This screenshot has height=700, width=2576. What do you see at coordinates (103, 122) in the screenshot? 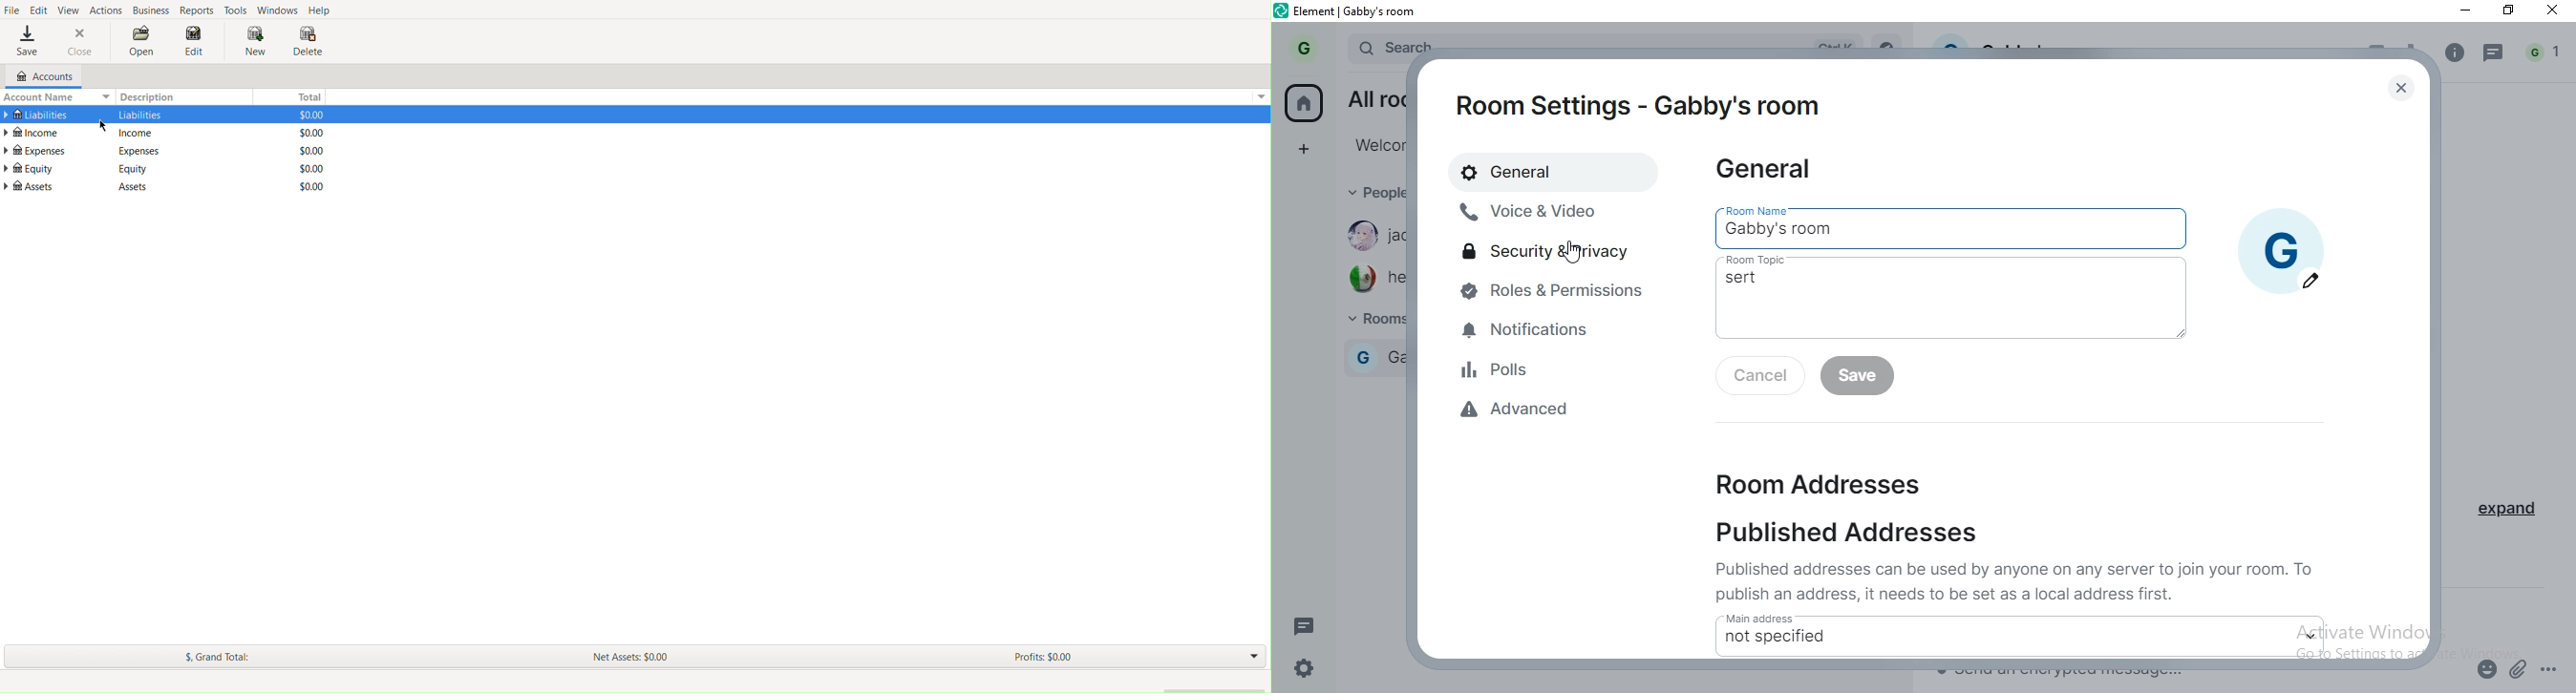
I see `cursor` at bounding box center [103, 122].